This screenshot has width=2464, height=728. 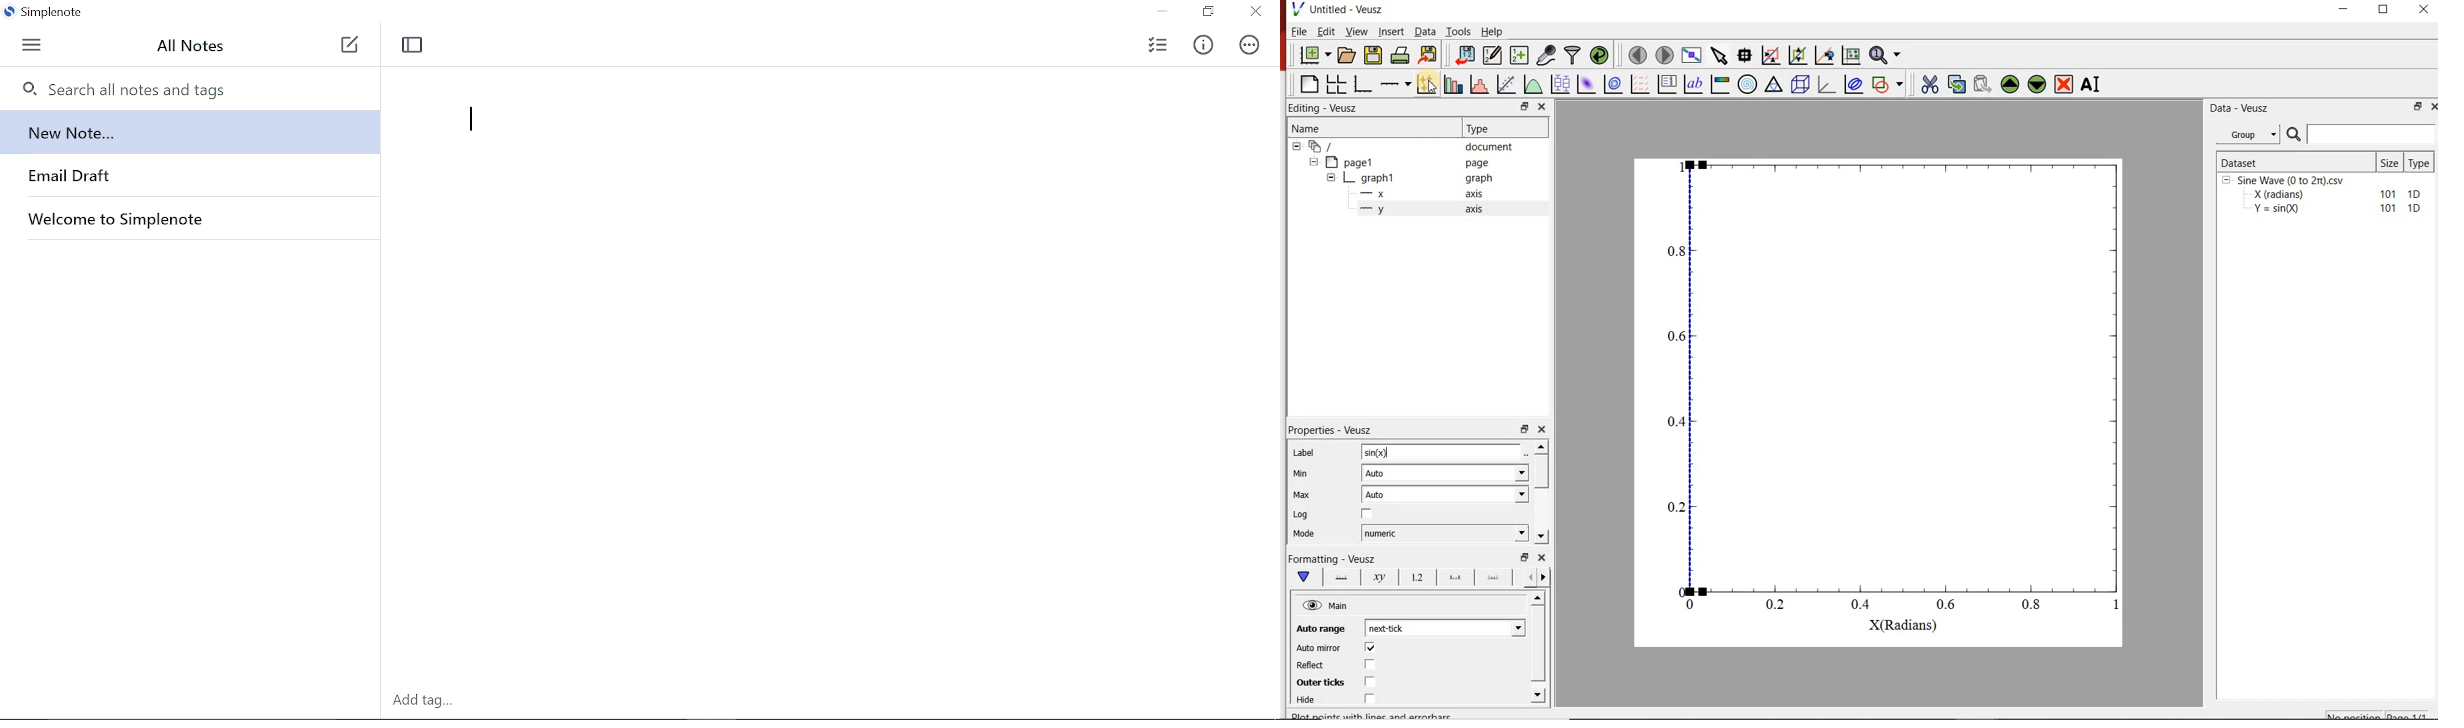 What do you see at coordinates (1299, 31) in the screenshot?
I see `File` at bounding box center [1299, 31].